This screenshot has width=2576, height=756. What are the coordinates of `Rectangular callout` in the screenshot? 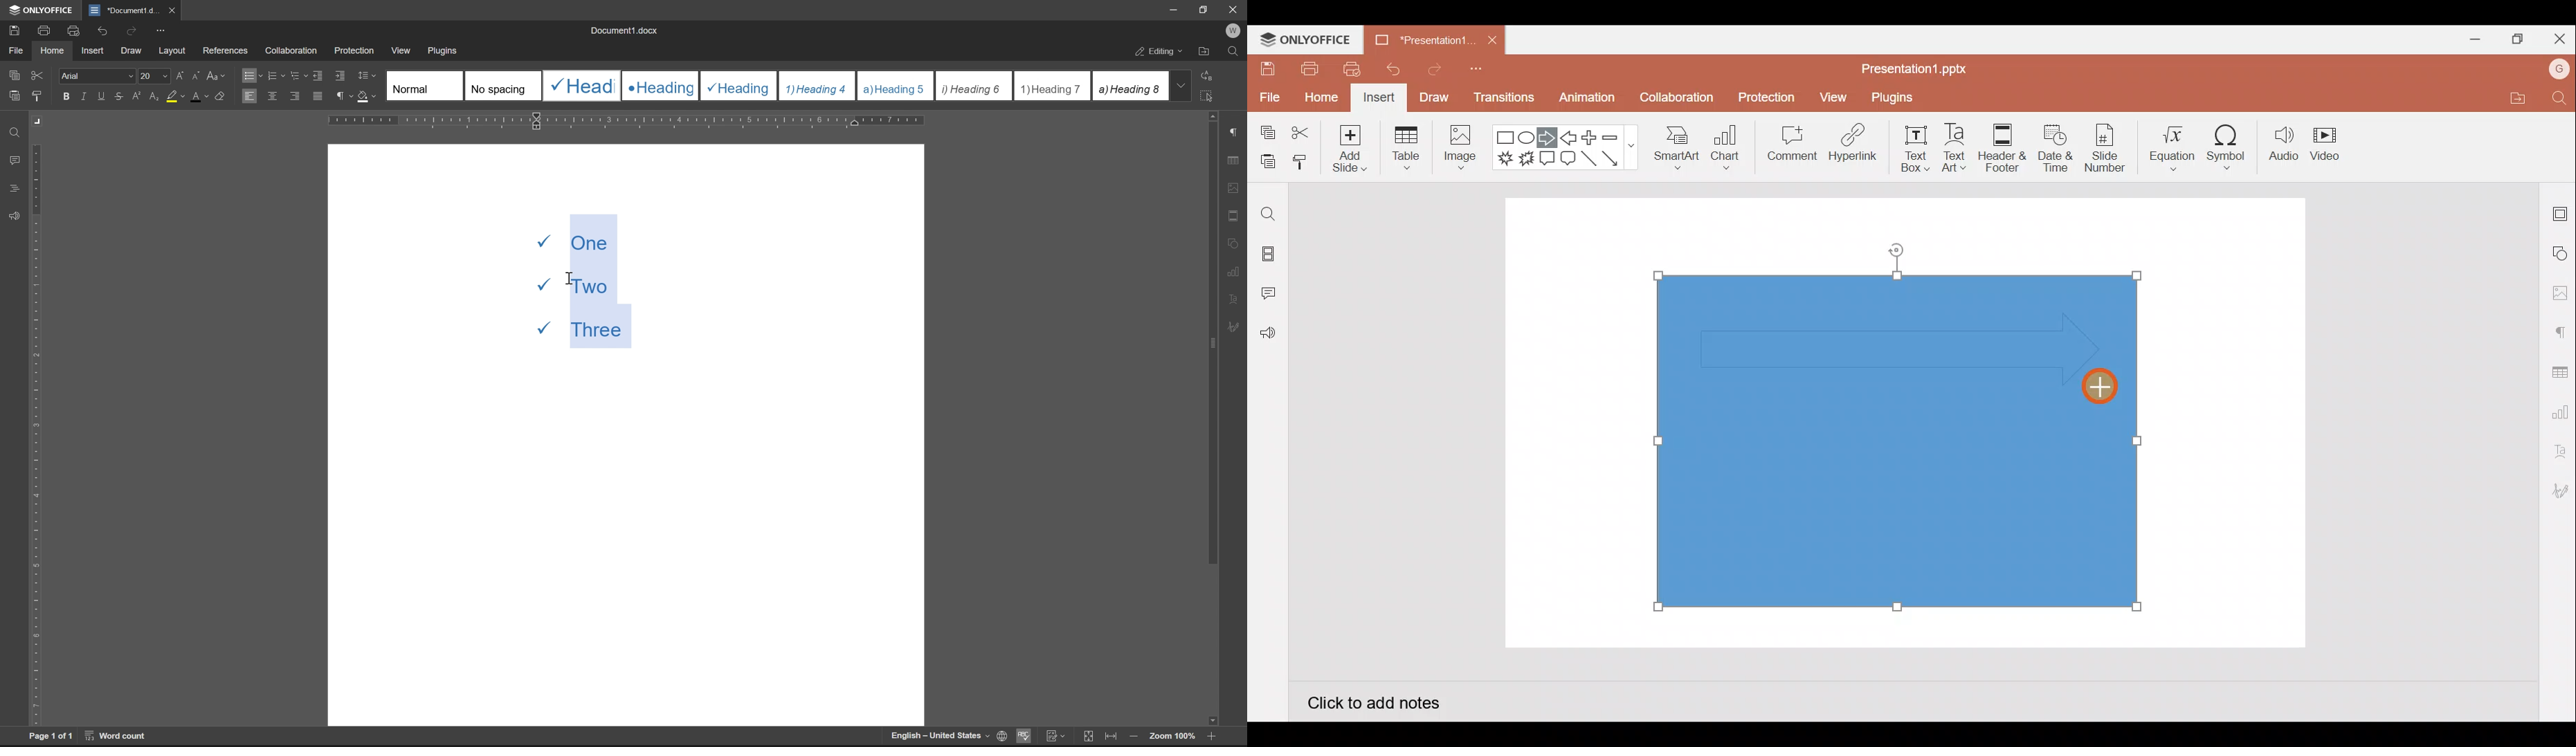 It's located at (1548, 159).